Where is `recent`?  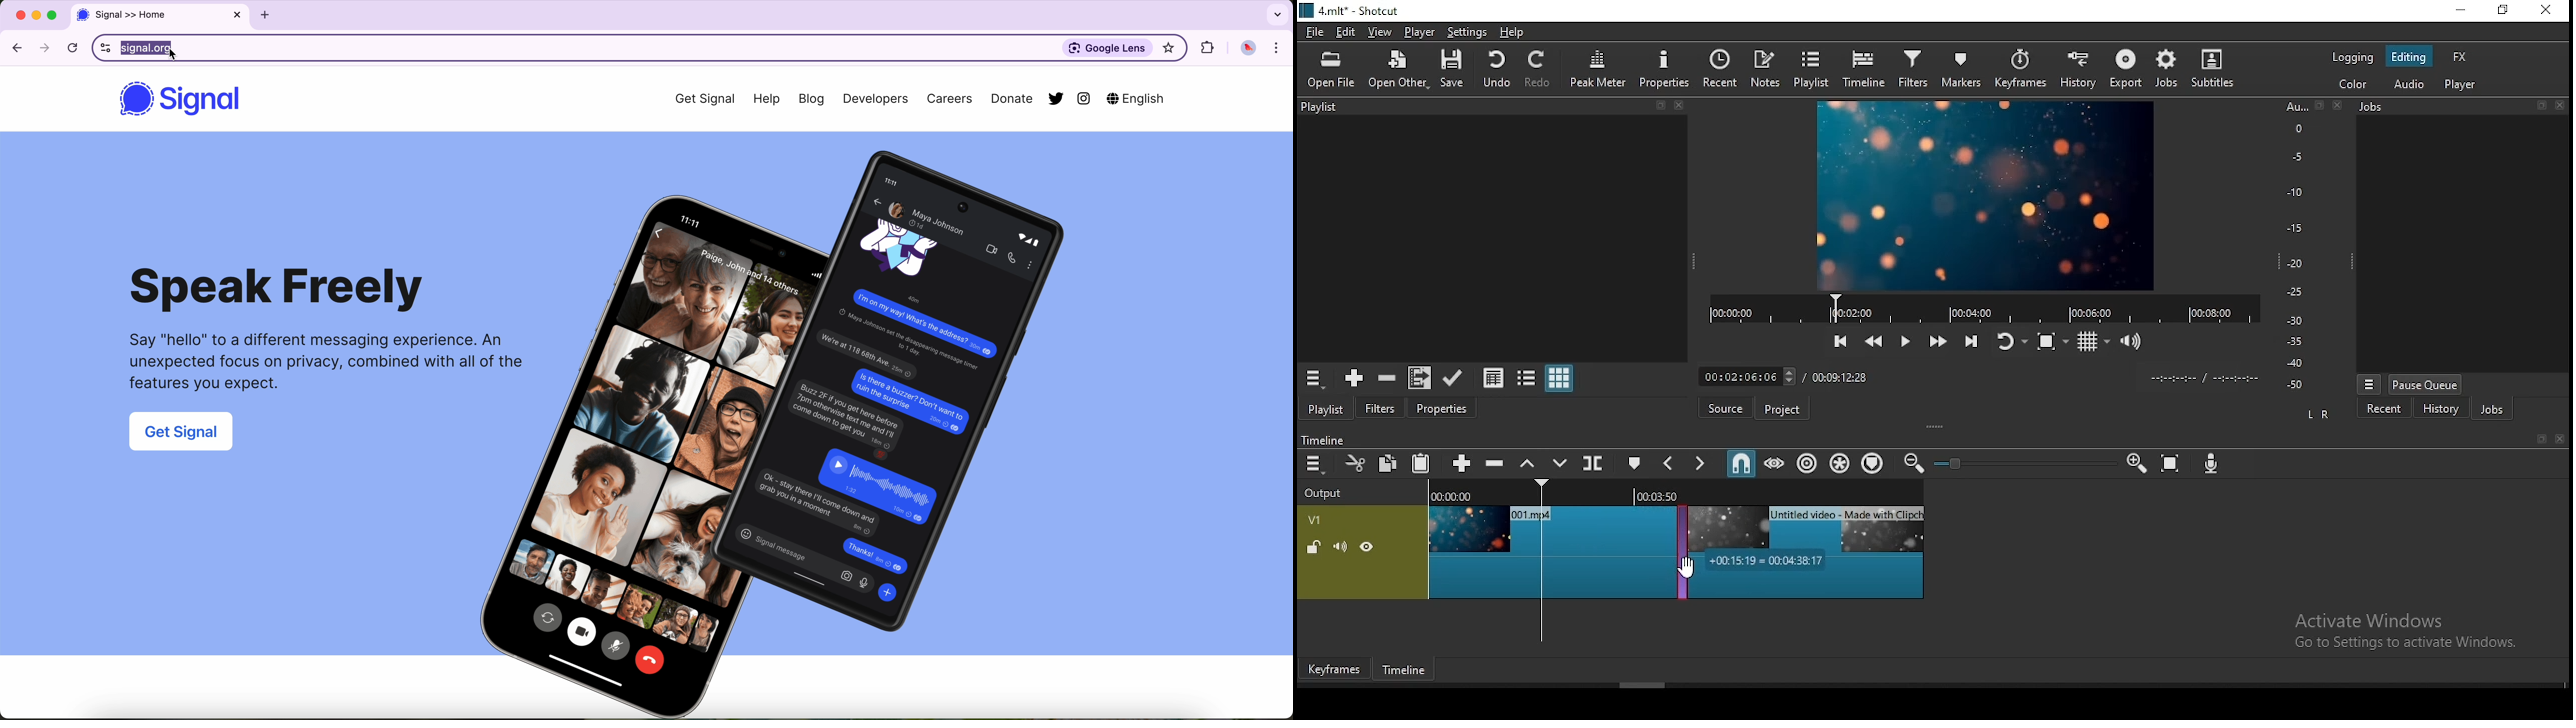
recent is located at coordinates (2386, 407).